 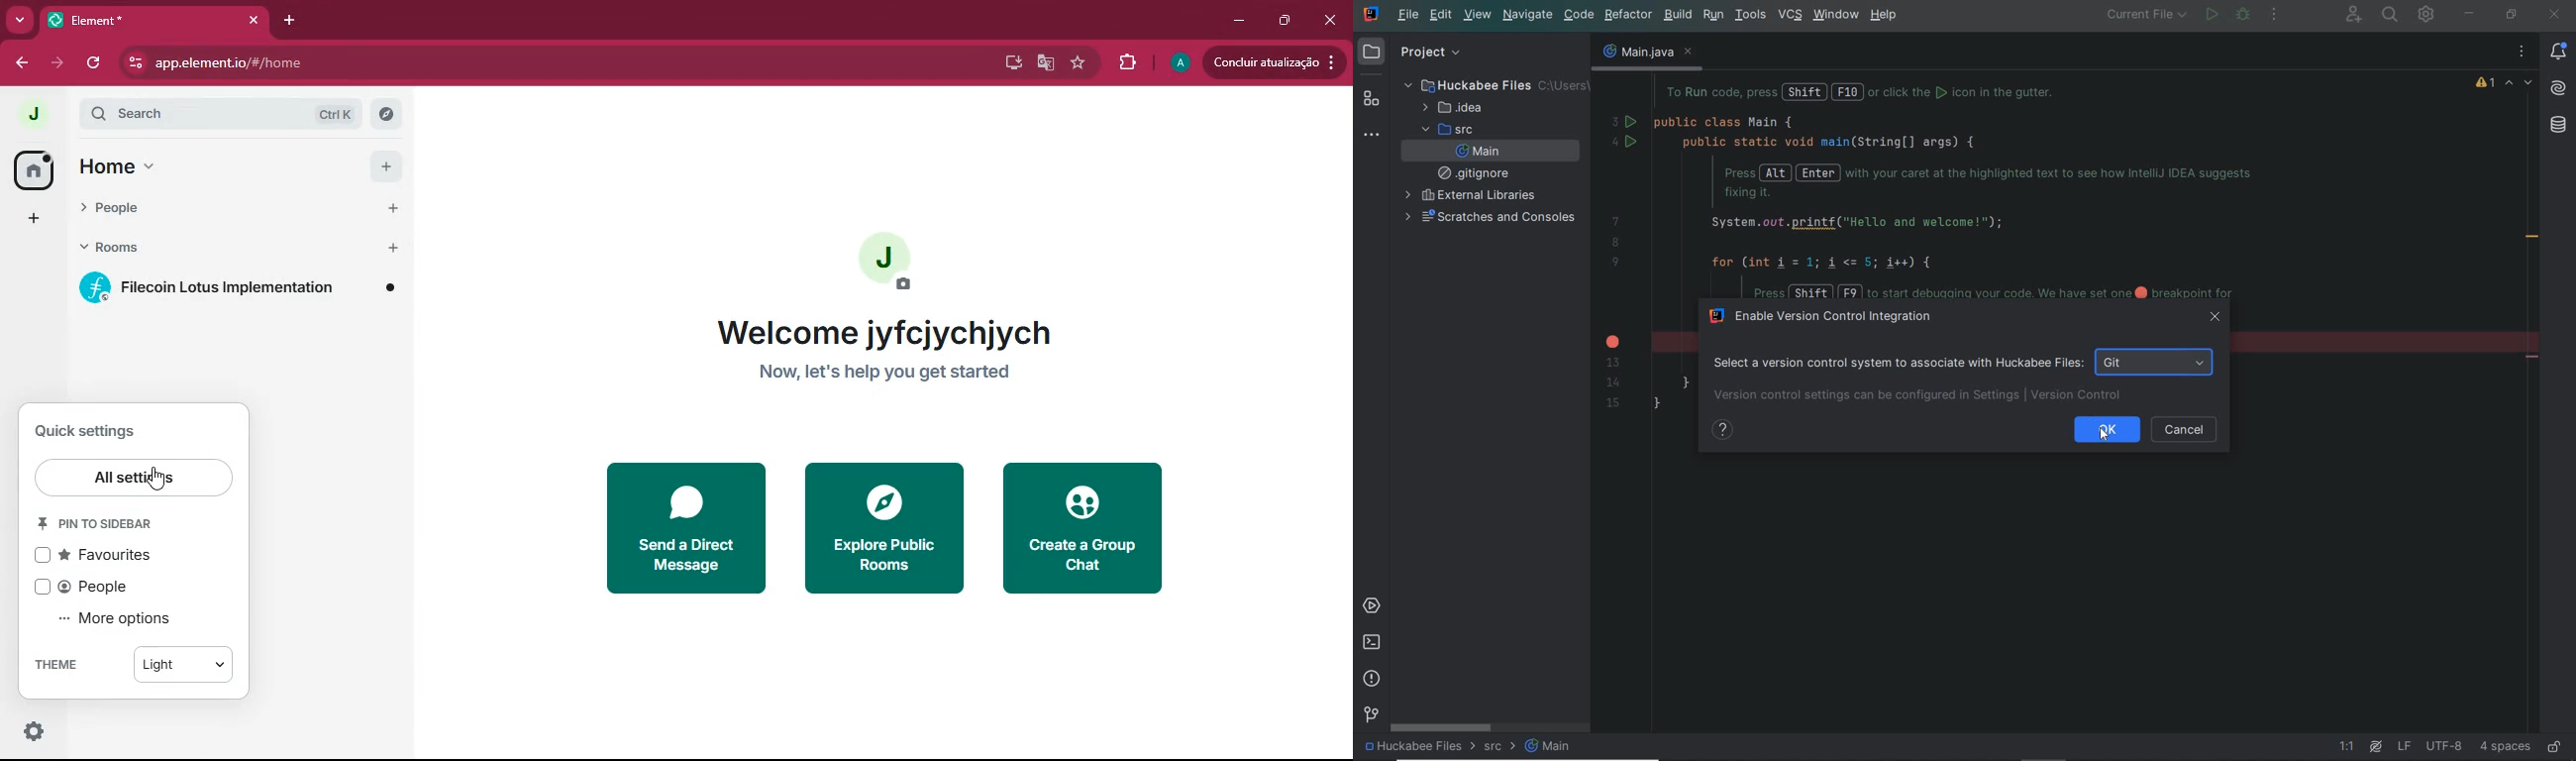 What do you see at coordinates (62, 668) in the screenshot?
I see `theme` at bounding box center [62, 668].